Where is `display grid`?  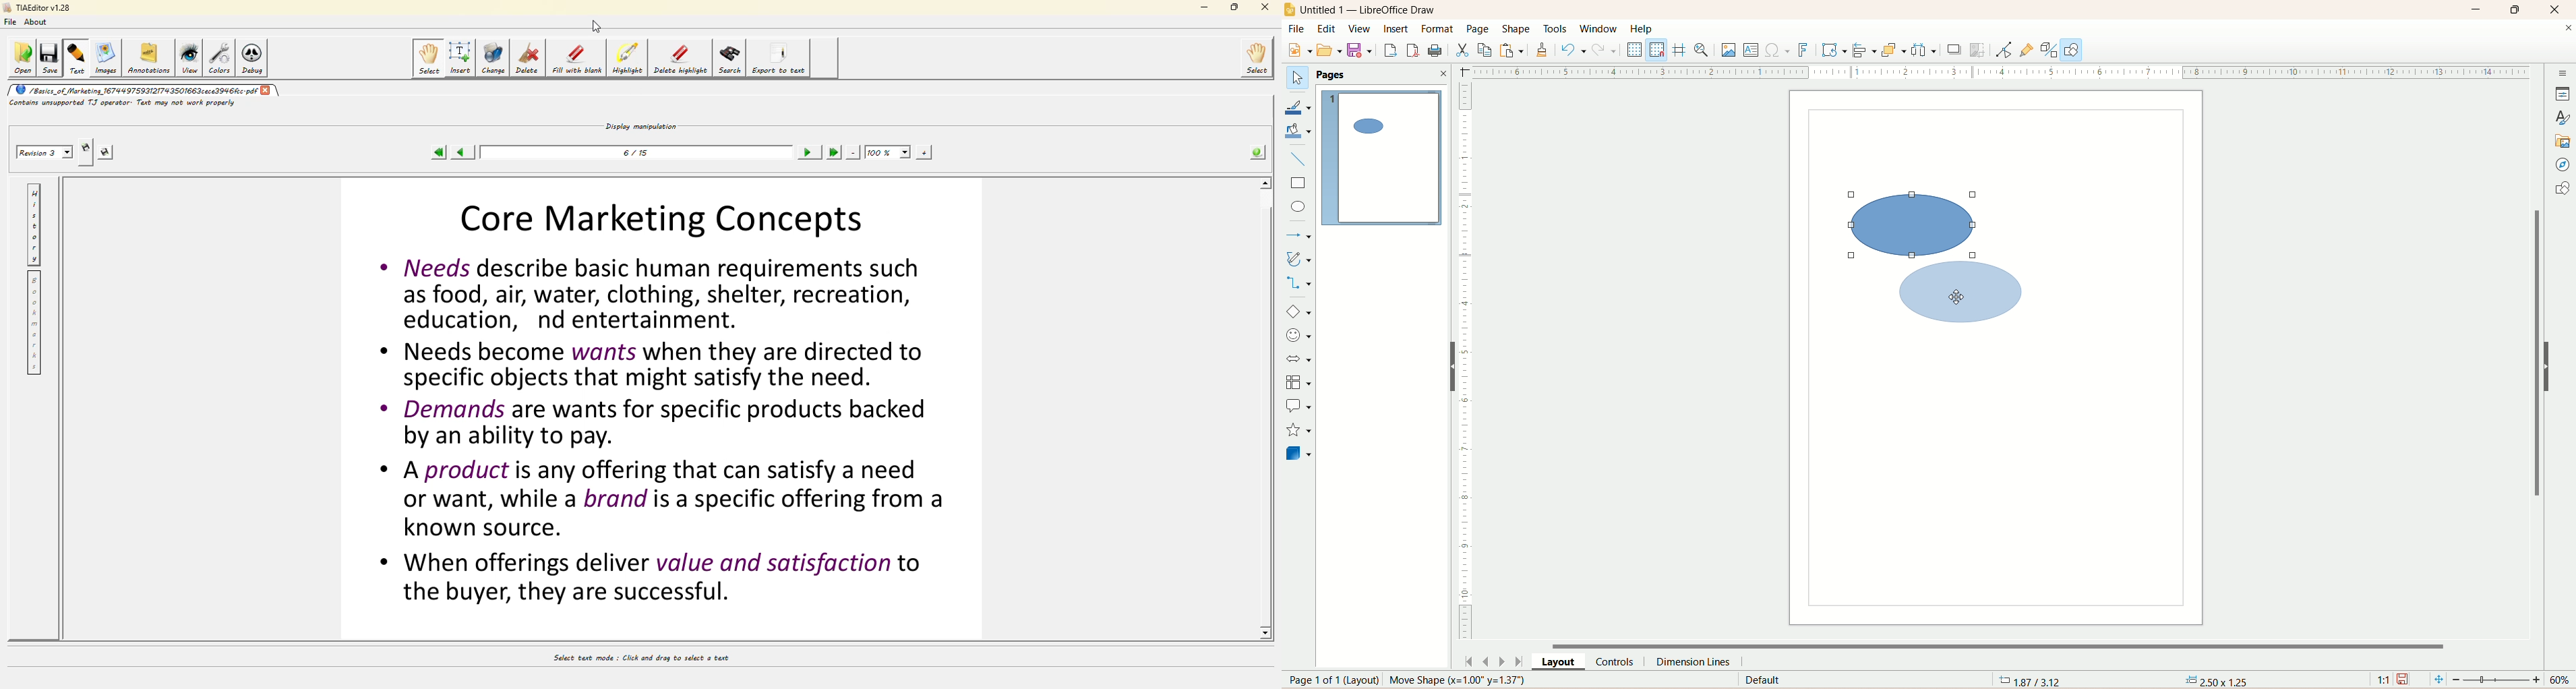
display grid is located at coordinates (1635, 50).